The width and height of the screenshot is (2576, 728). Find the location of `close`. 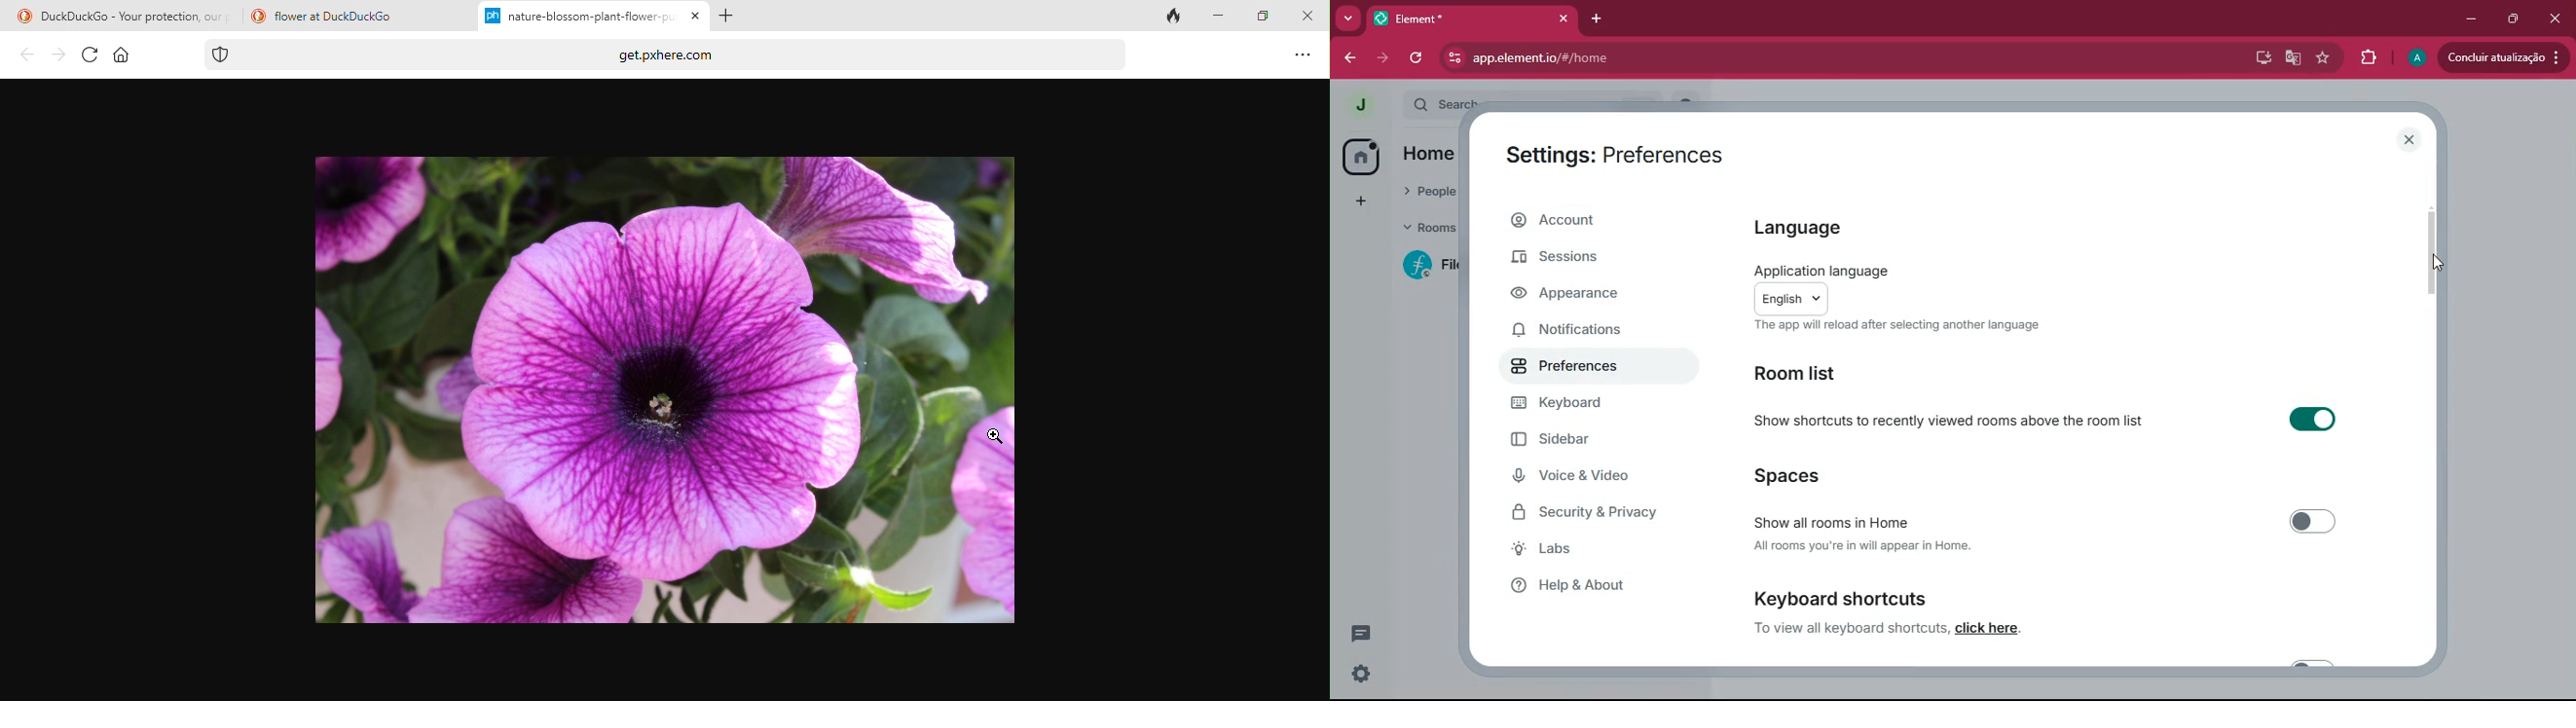

close is located at coordinates (2558, 17).